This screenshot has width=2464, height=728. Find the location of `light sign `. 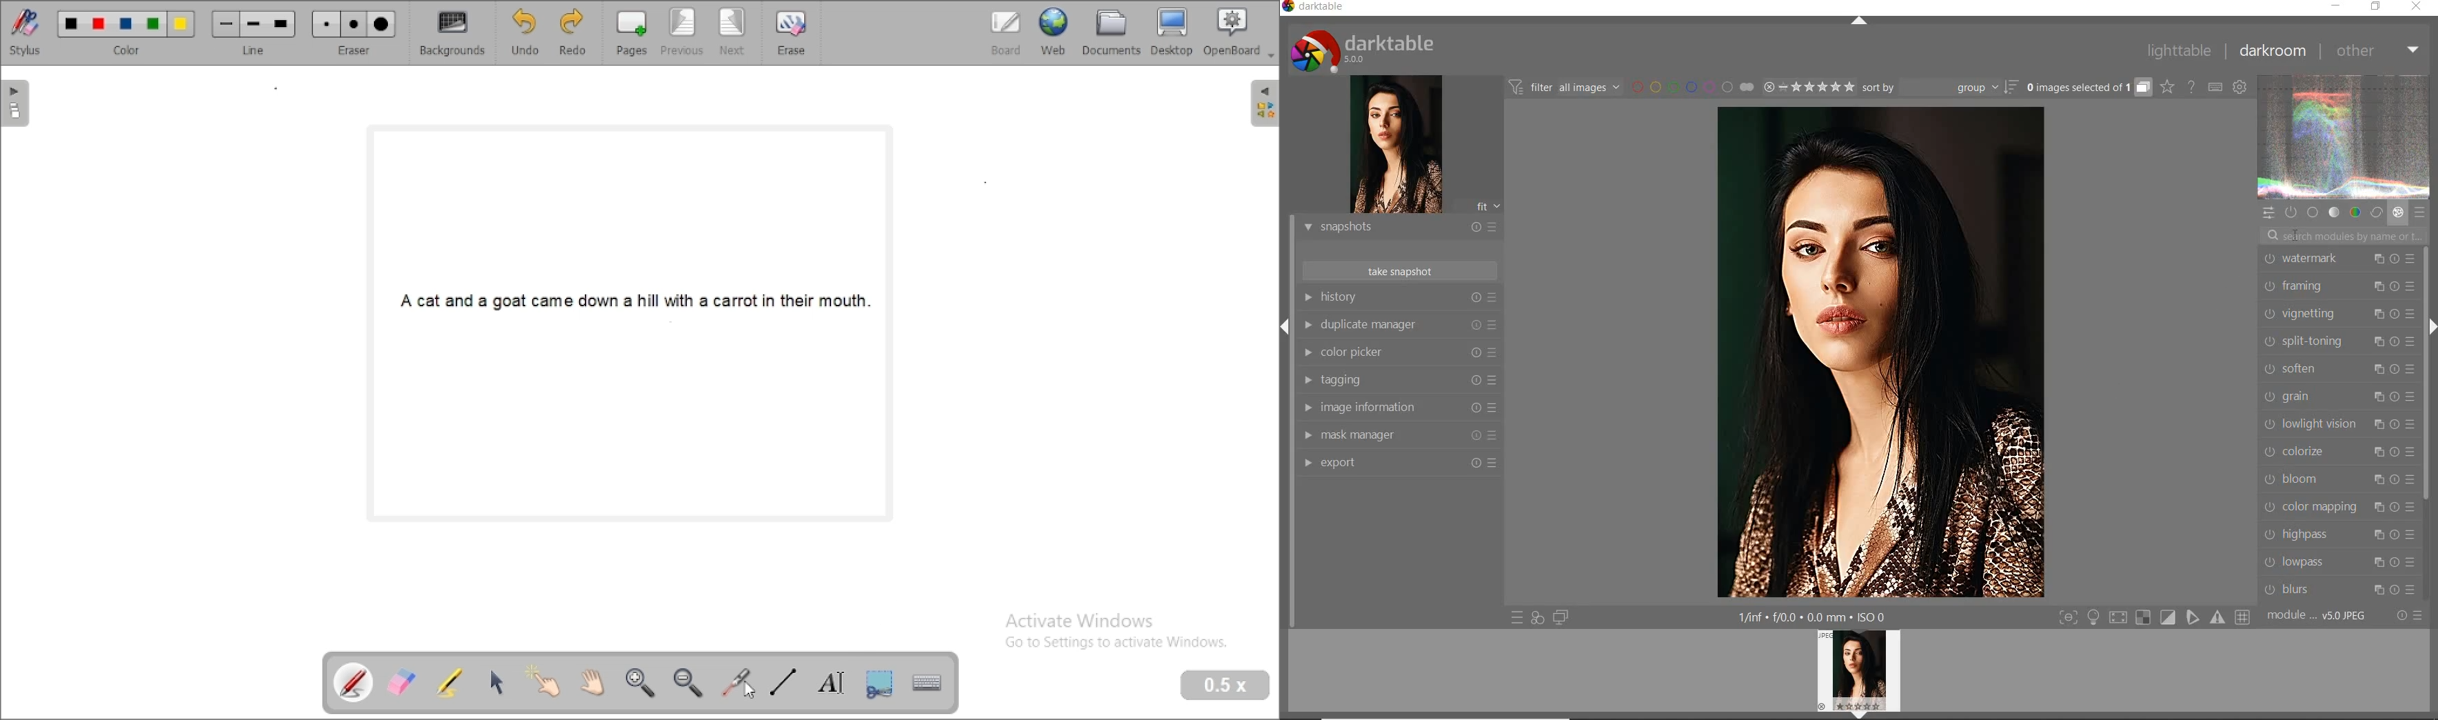

light sign  is located at coordinates (2095, 618).